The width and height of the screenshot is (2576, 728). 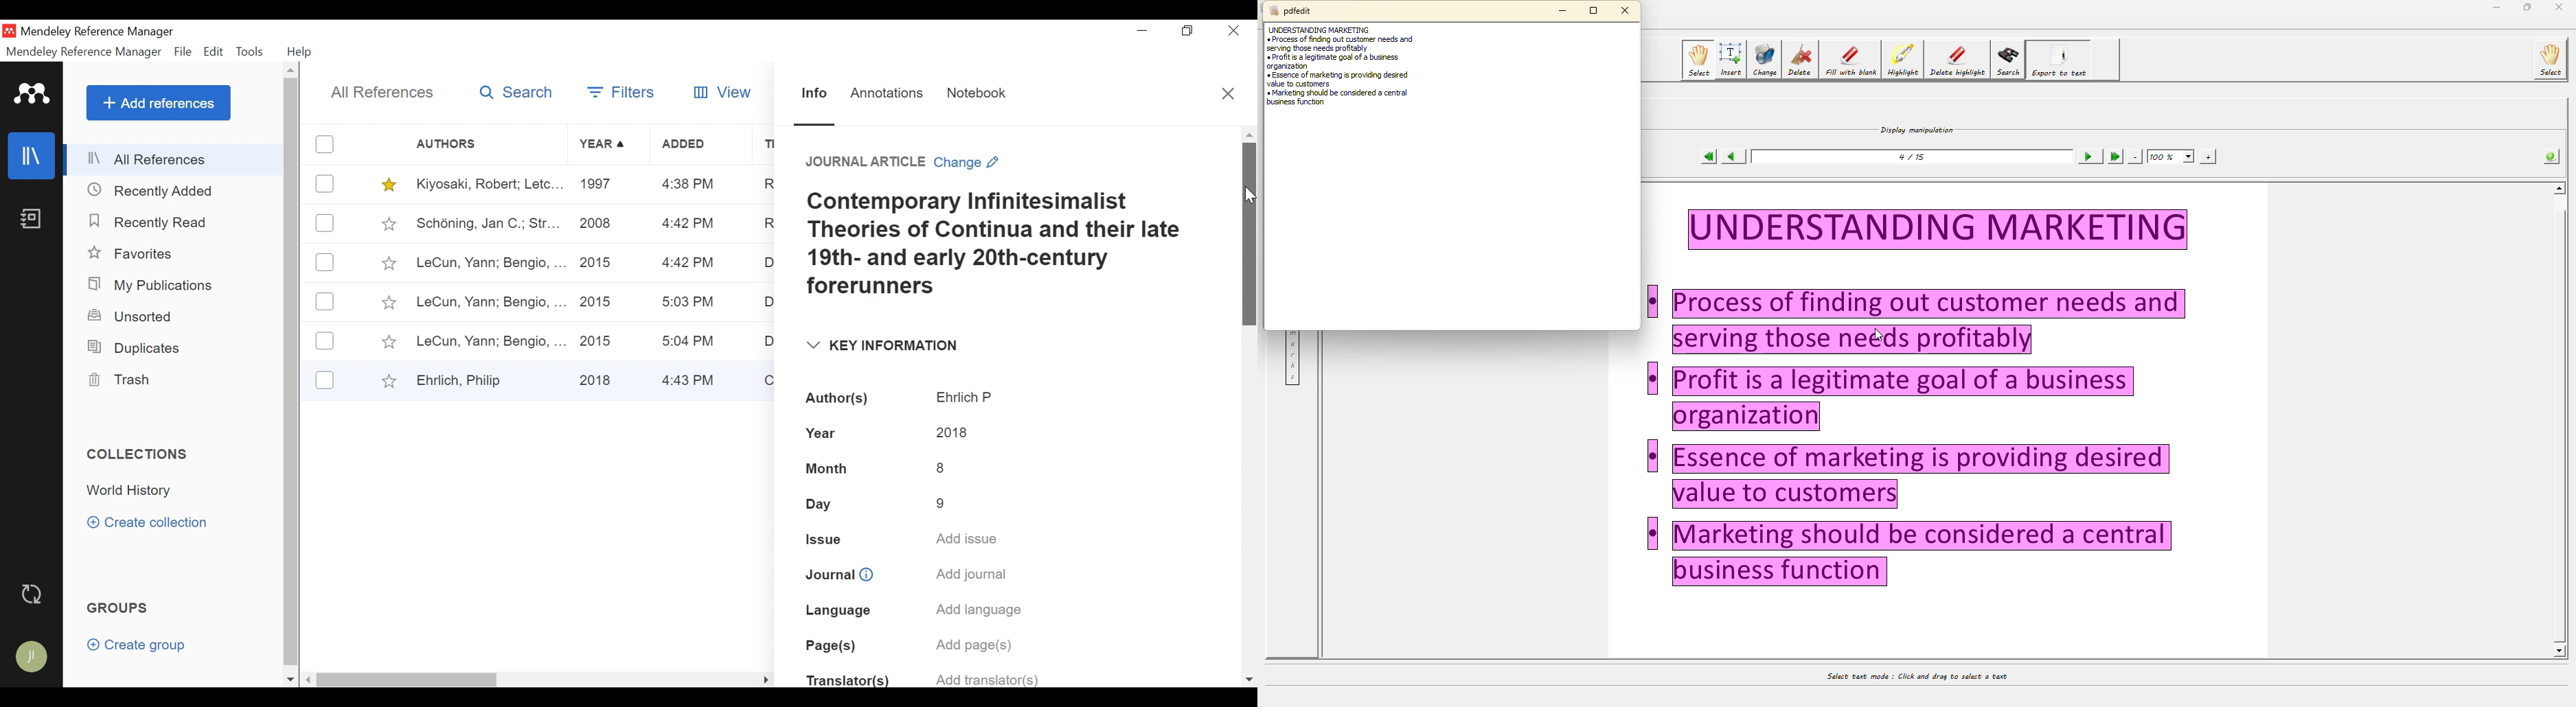 I want to click on scroll down, so click(x=290, y=680).